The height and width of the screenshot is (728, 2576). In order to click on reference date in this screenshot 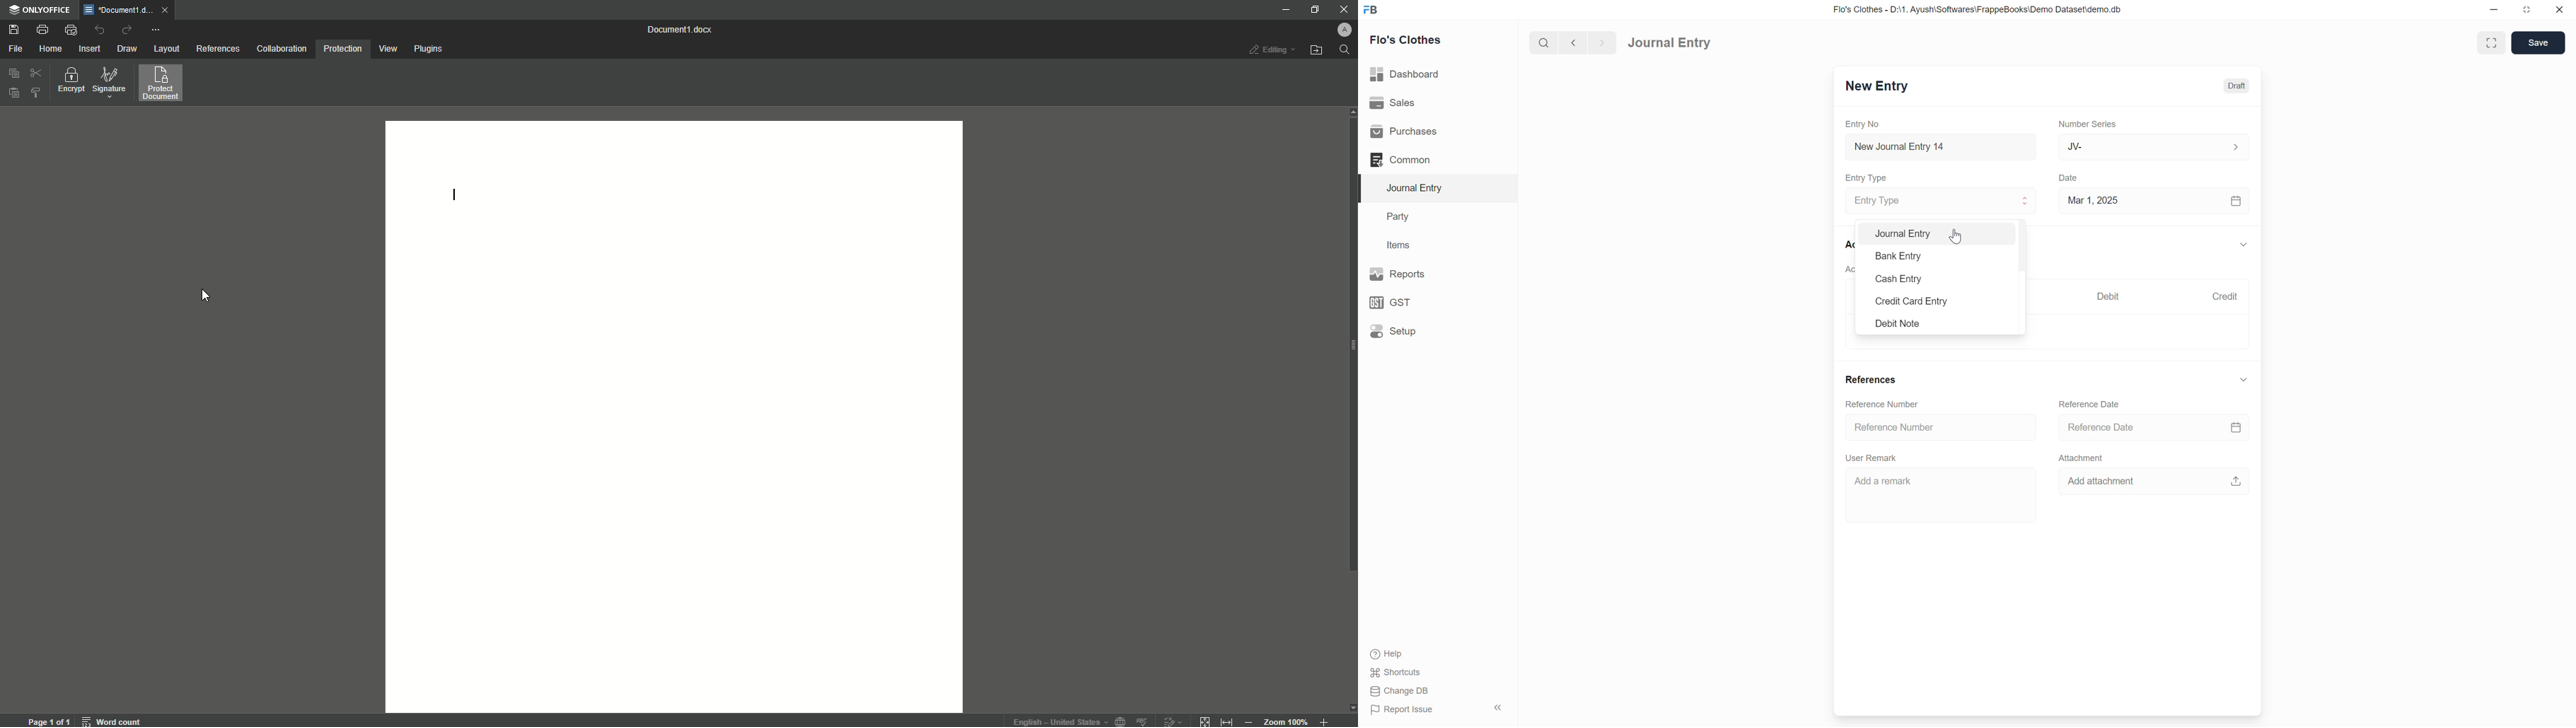, I will do `click(2133, 426)`.